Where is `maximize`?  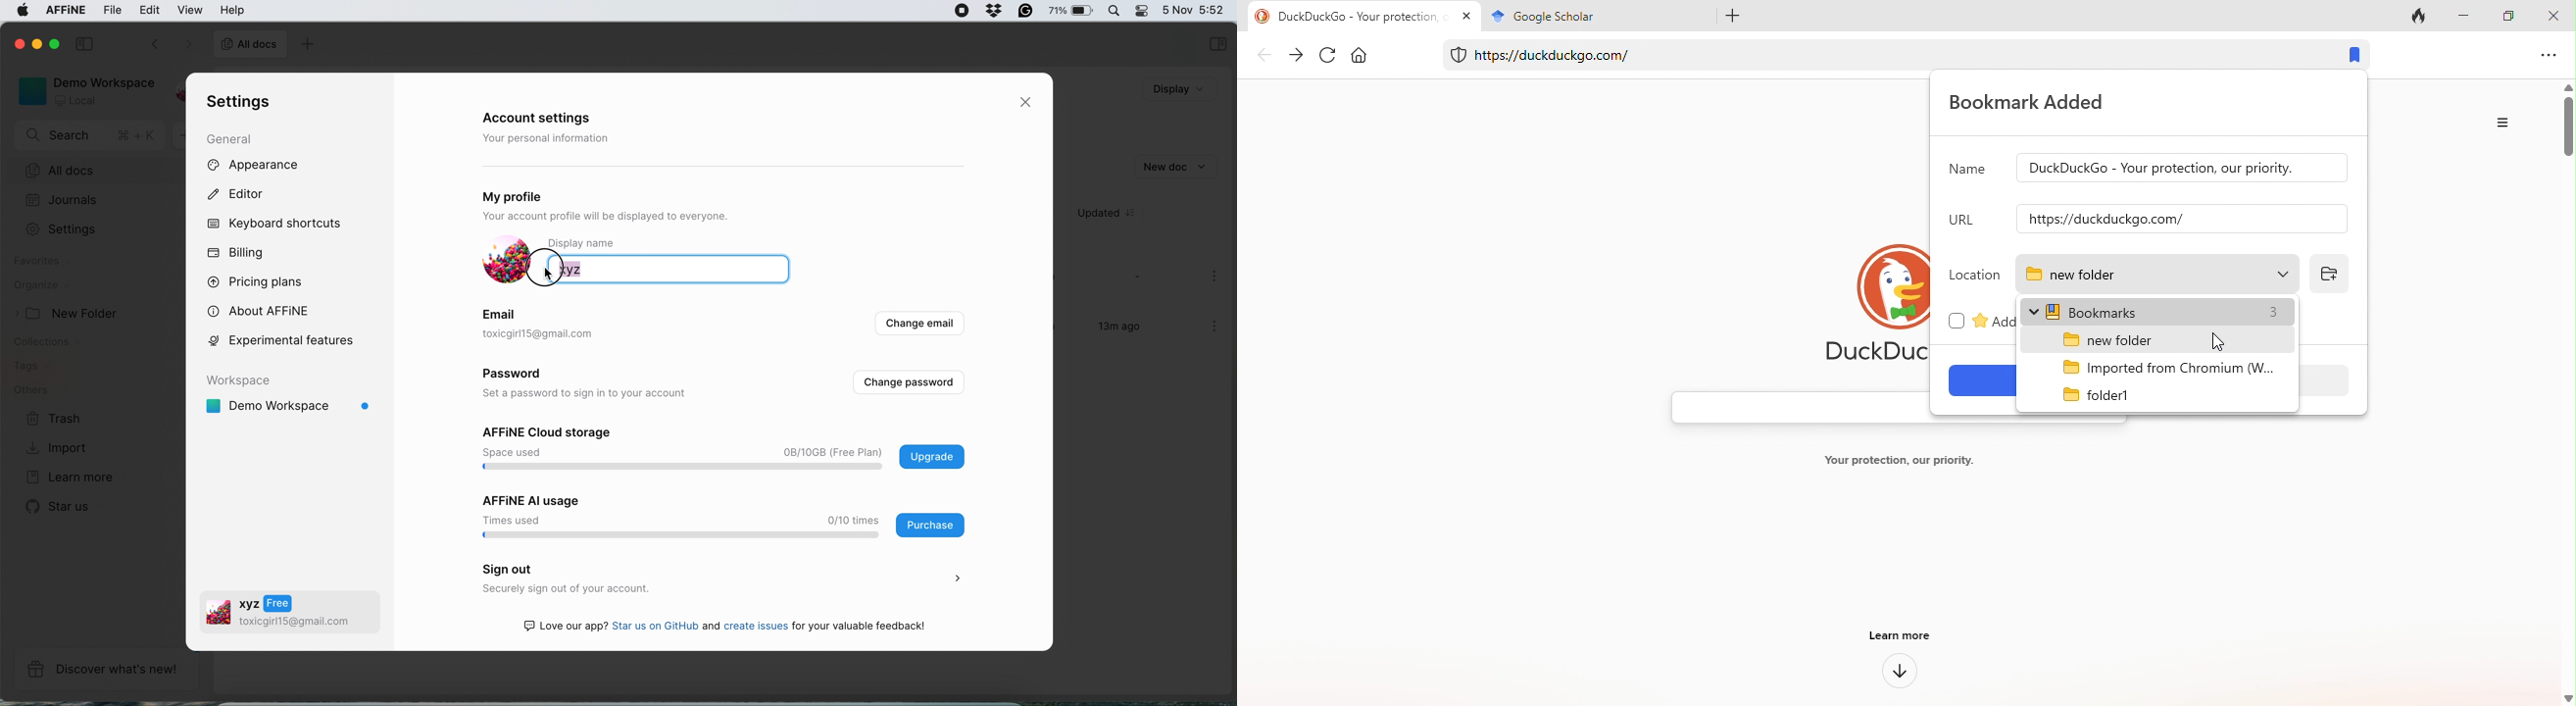 maximize is located at coordinates (2512, 15).